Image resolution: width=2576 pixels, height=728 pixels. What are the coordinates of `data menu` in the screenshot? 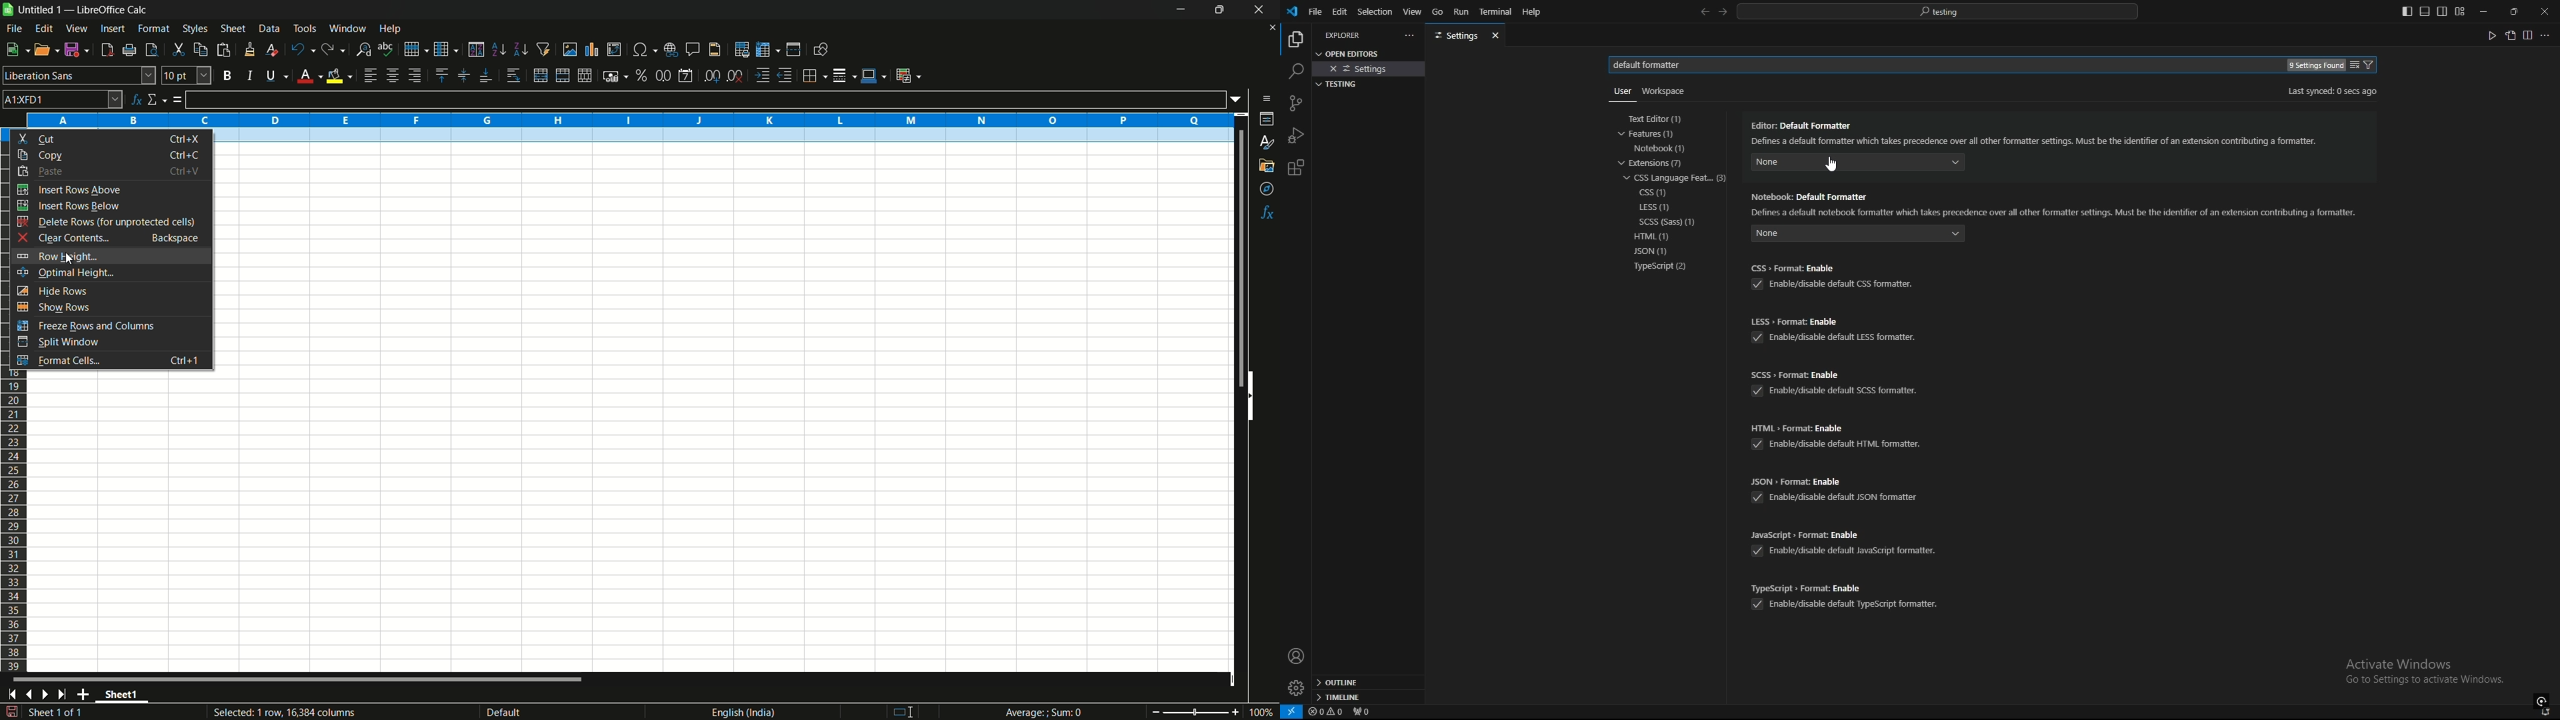 It's located at (269, 29).